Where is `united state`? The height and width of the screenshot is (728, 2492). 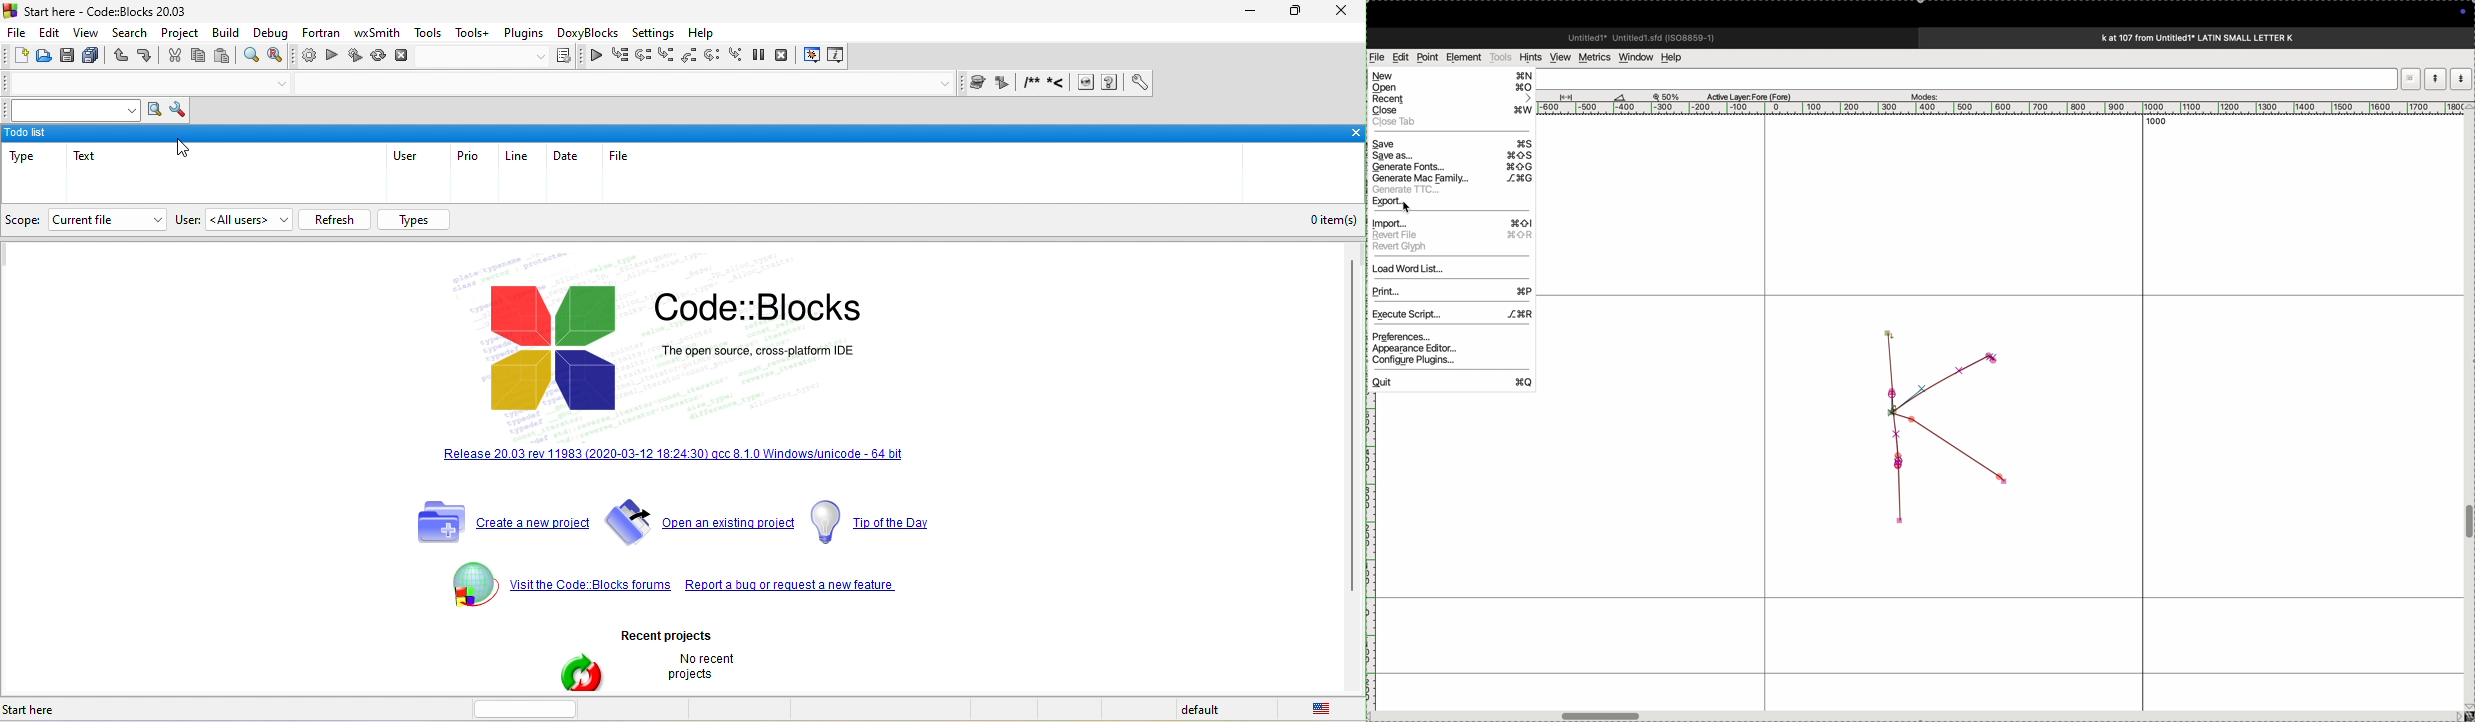
united state is located at coordinates (1326, 710).